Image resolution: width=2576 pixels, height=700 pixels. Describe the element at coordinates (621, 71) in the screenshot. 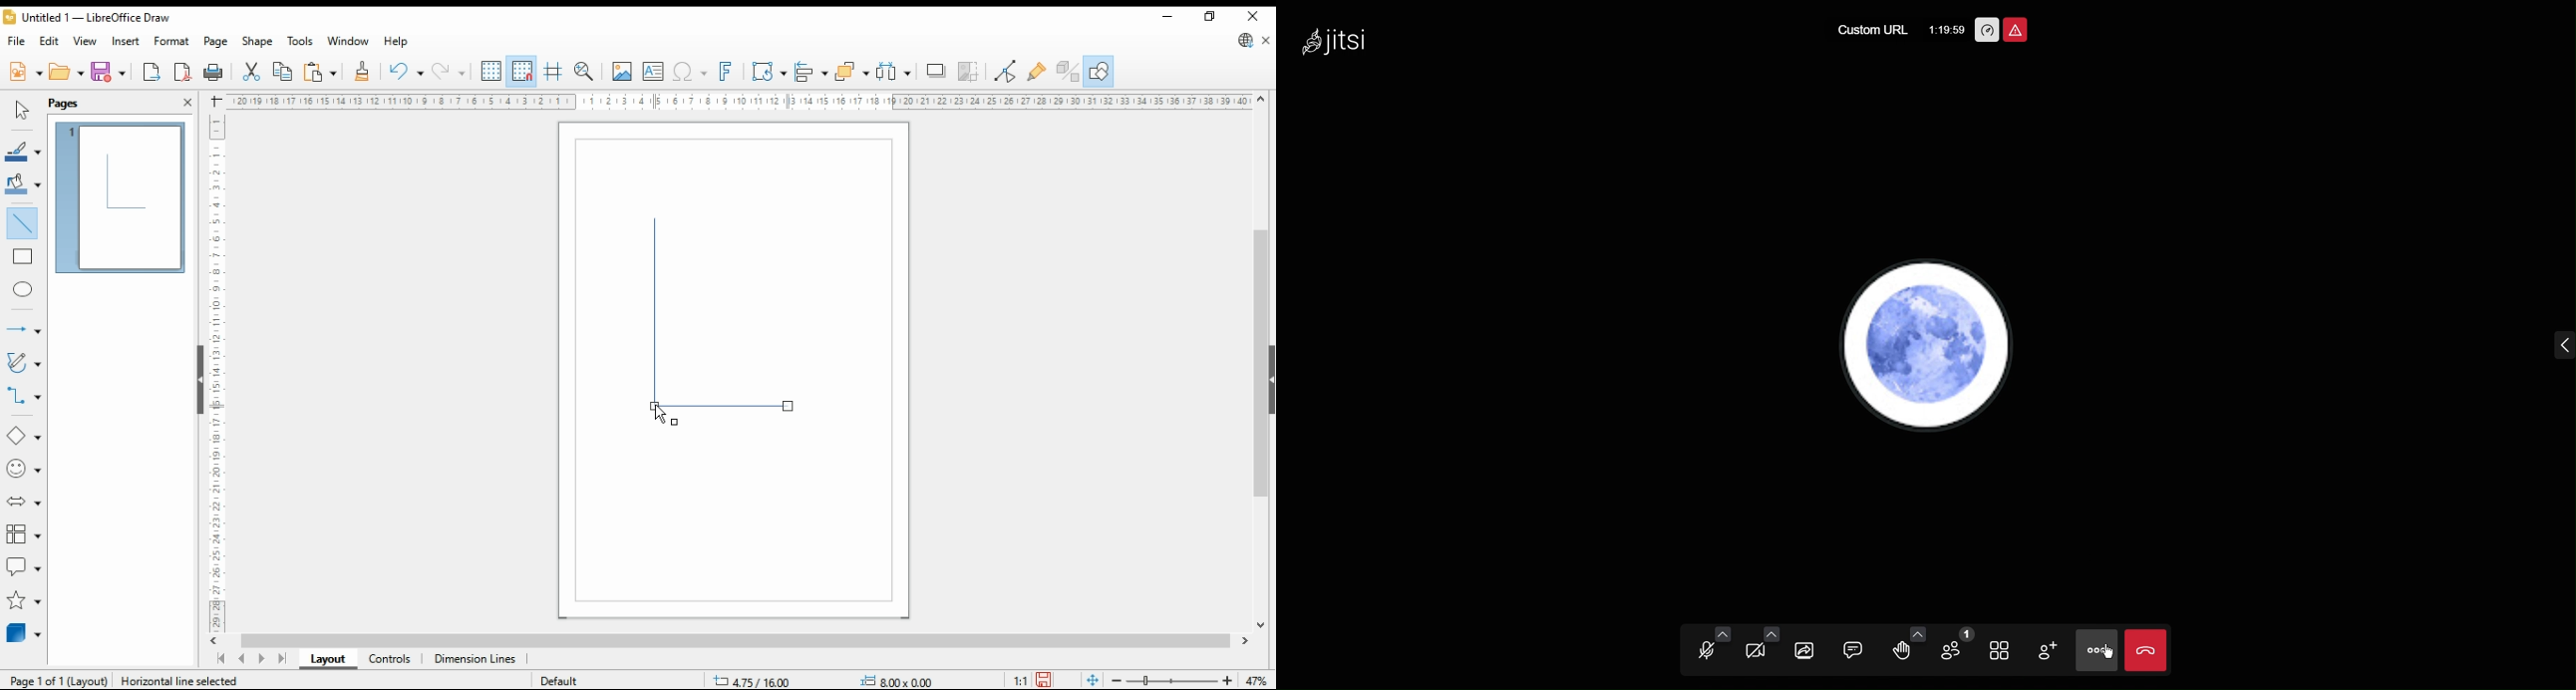

I see `insert image` at that location.